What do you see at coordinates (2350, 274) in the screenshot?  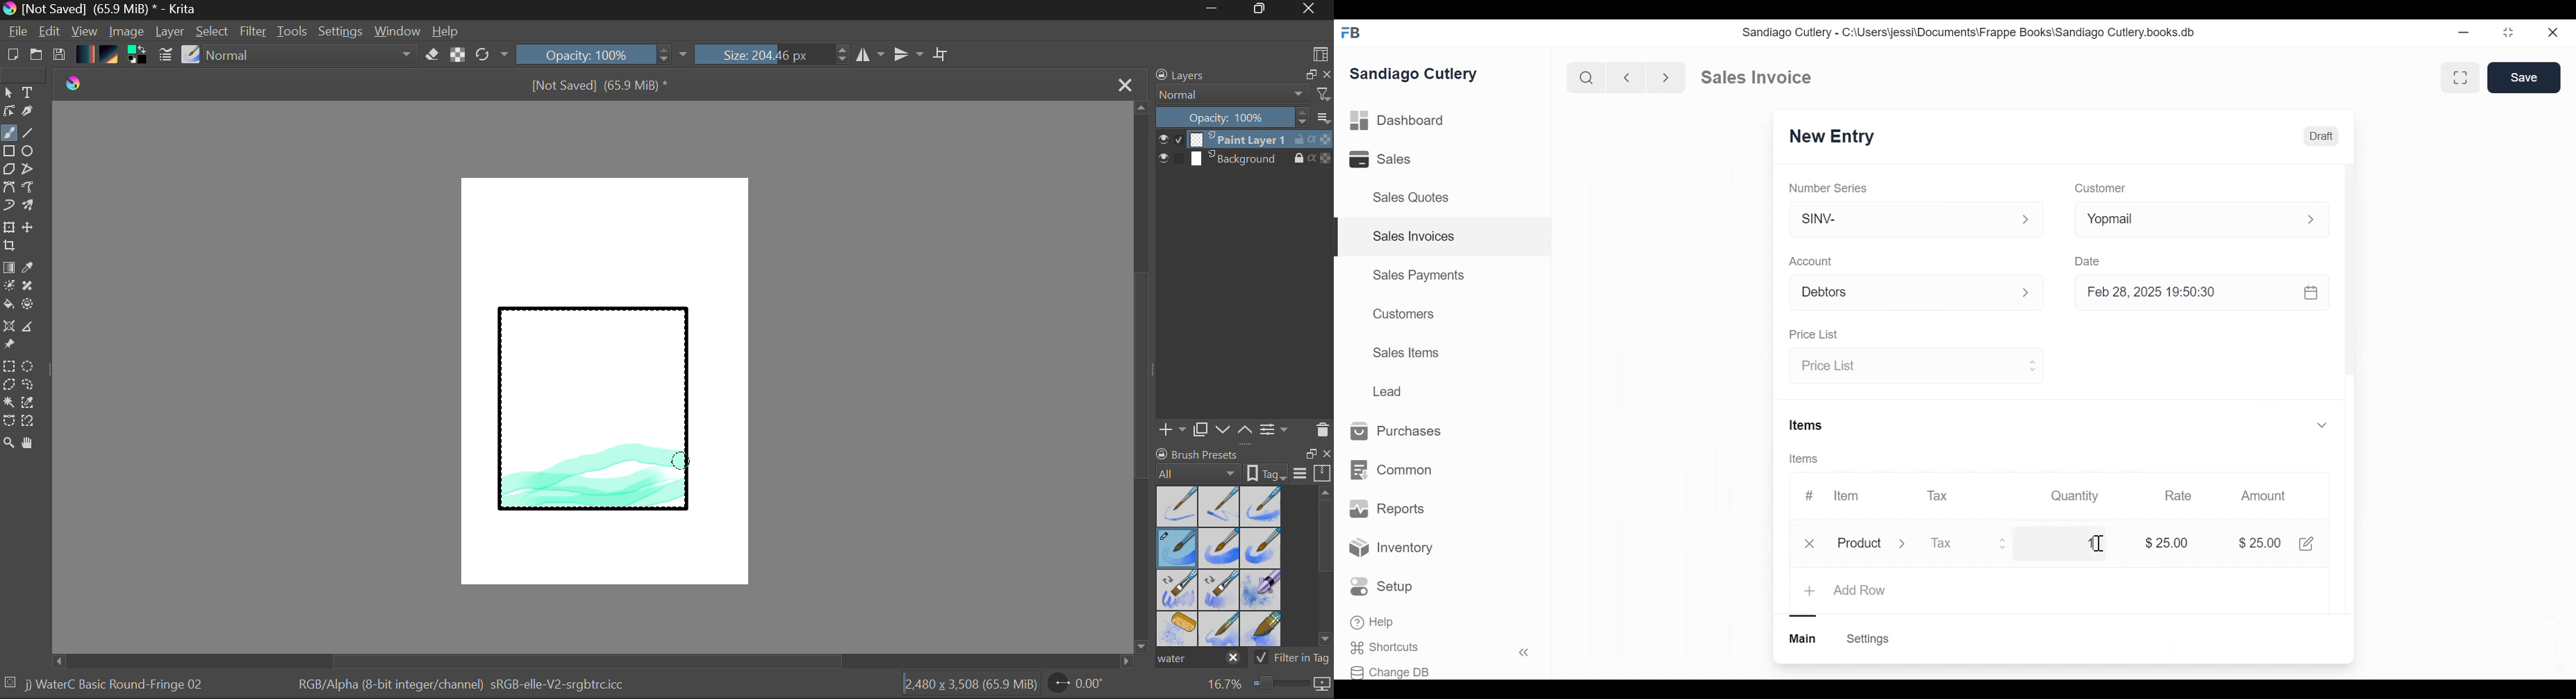 I see `scrollbar` at bounding box center [2350, 274].